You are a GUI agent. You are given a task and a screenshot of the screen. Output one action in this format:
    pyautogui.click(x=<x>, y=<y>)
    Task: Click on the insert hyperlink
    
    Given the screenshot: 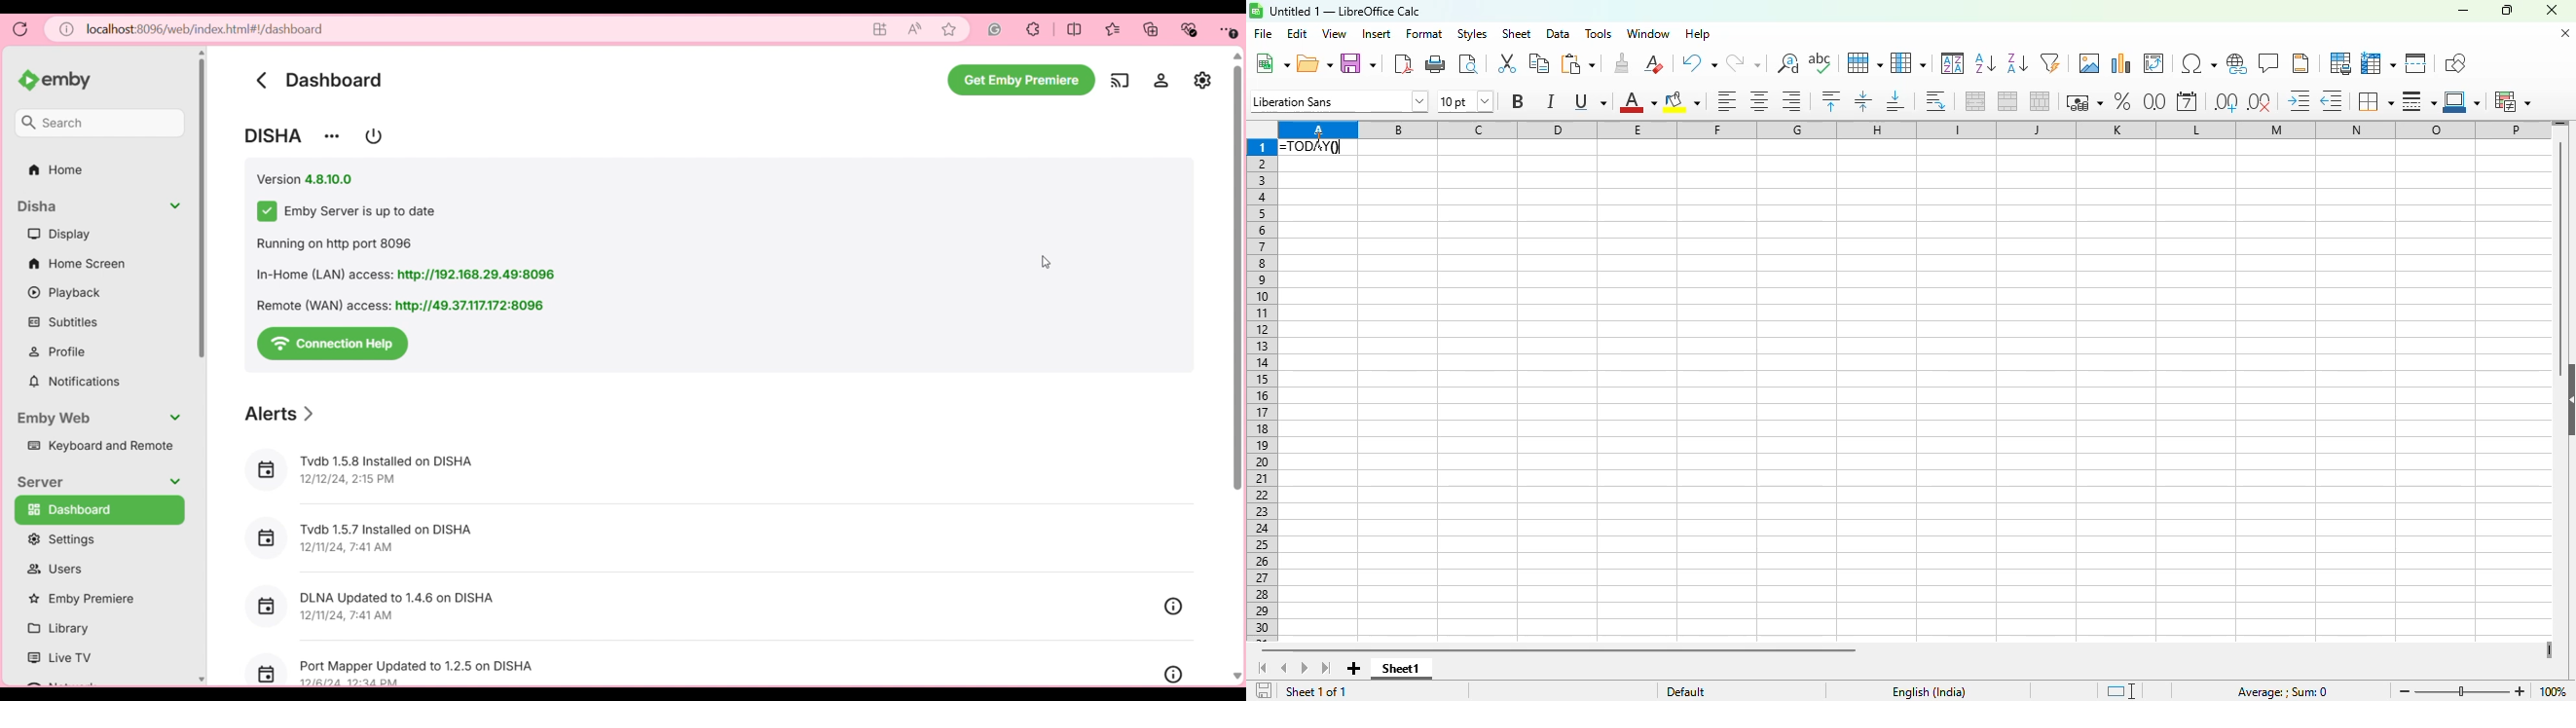 What is the action you would take?
    pyautogui.click(x=2238, y=63)
    